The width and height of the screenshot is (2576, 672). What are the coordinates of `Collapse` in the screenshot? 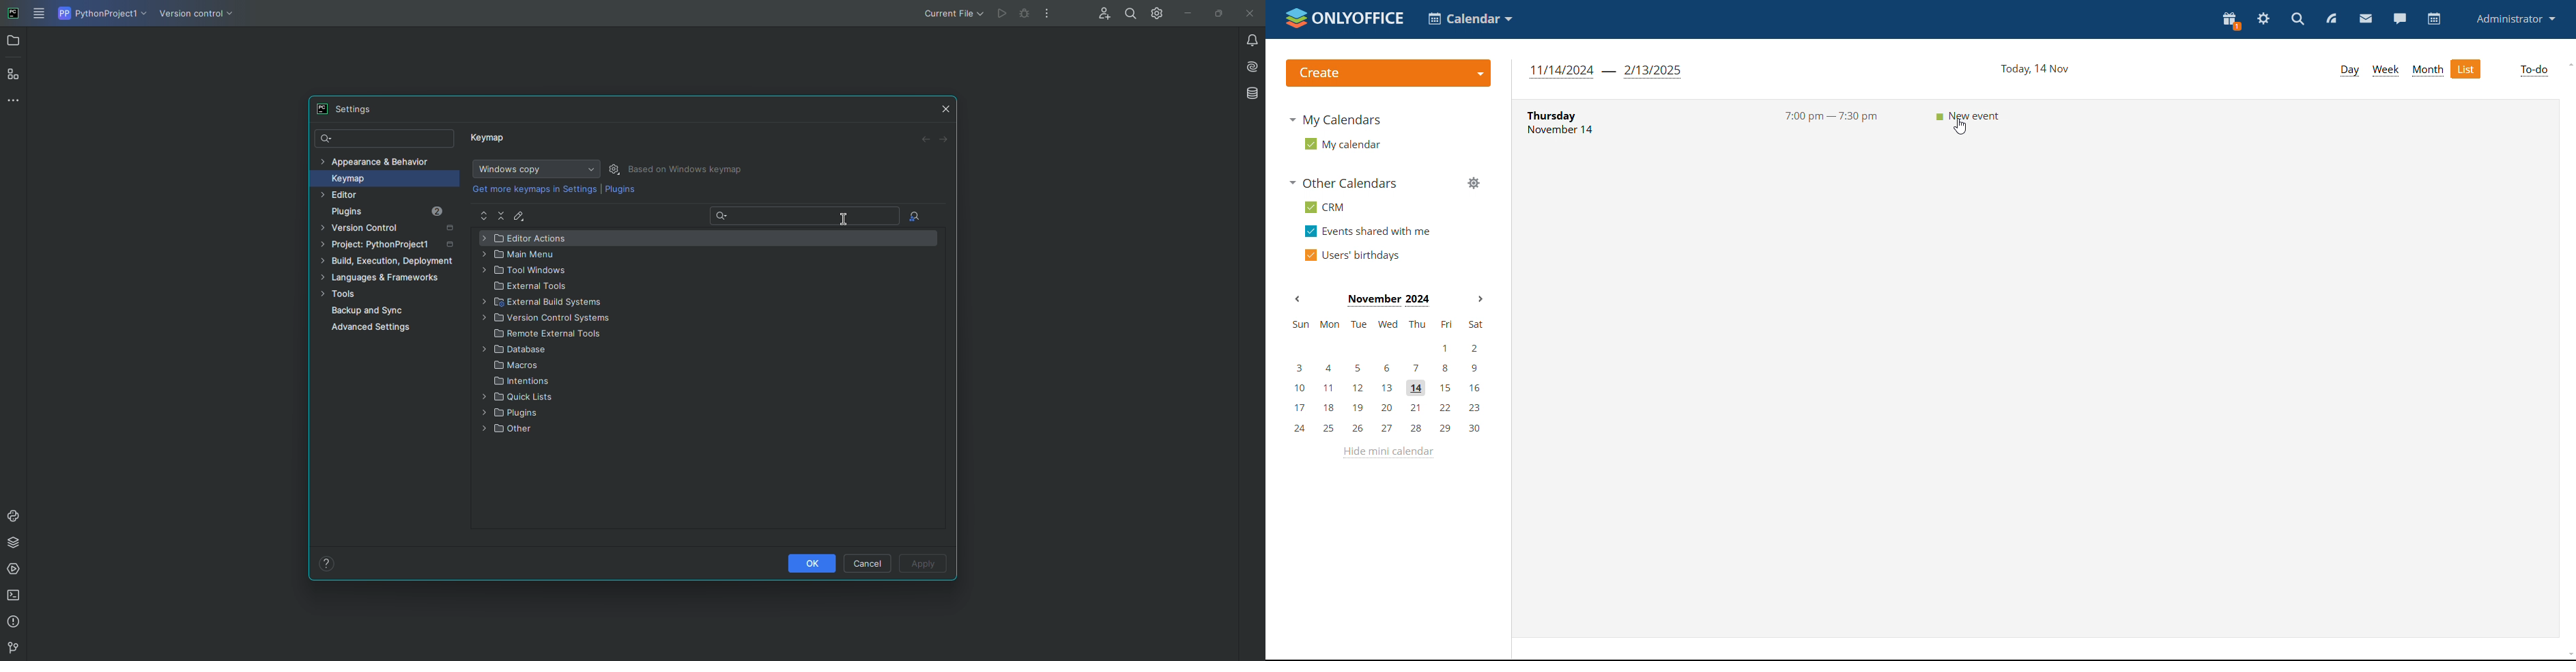 It's located at (502, 215).